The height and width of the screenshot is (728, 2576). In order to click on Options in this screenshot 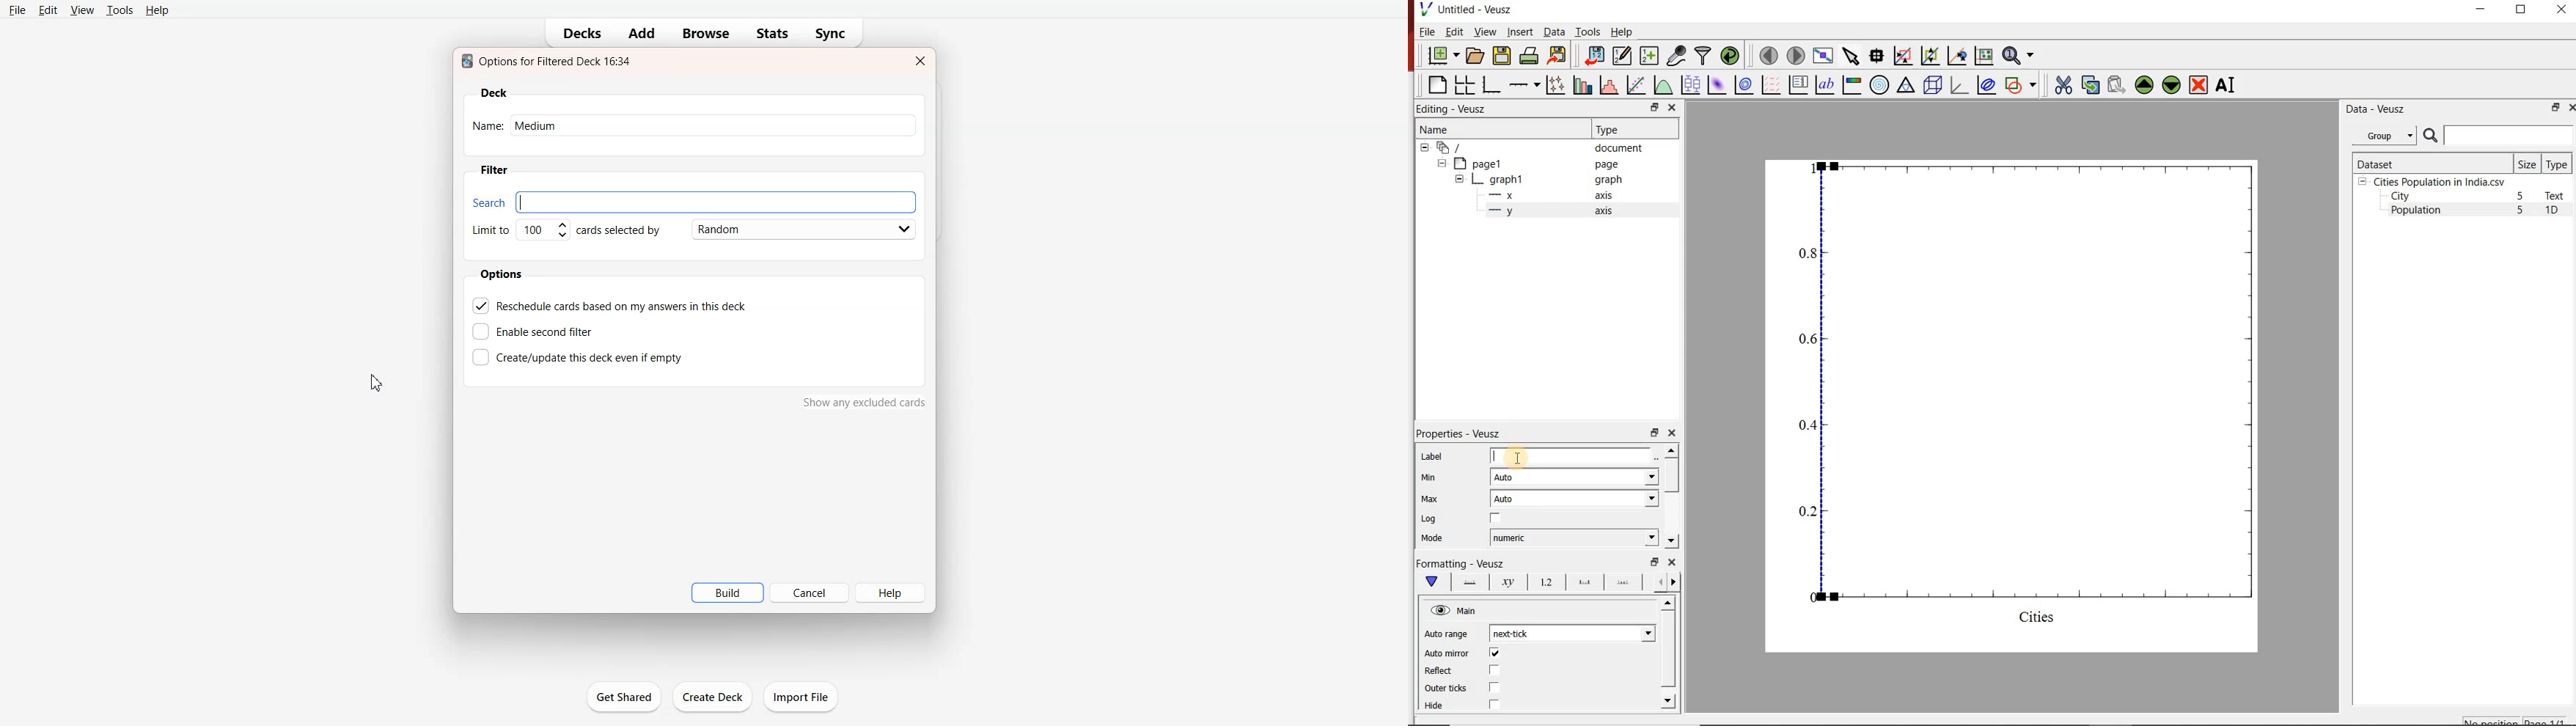, I will do `click(504, 274)`.